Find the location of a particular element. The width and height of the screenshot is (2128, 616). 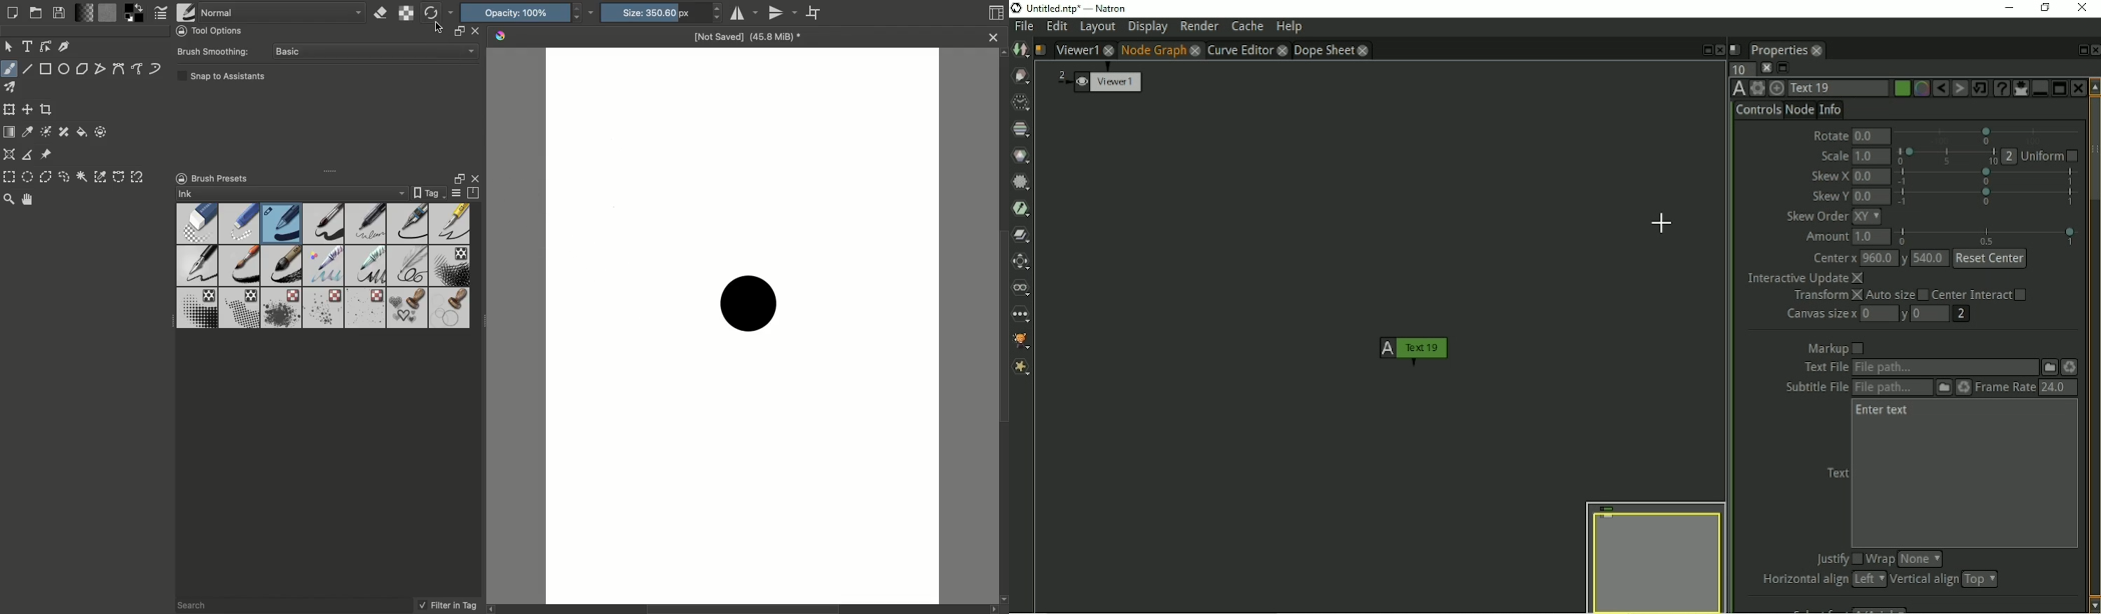

Bézier curve is located at coordinates (119, 70).